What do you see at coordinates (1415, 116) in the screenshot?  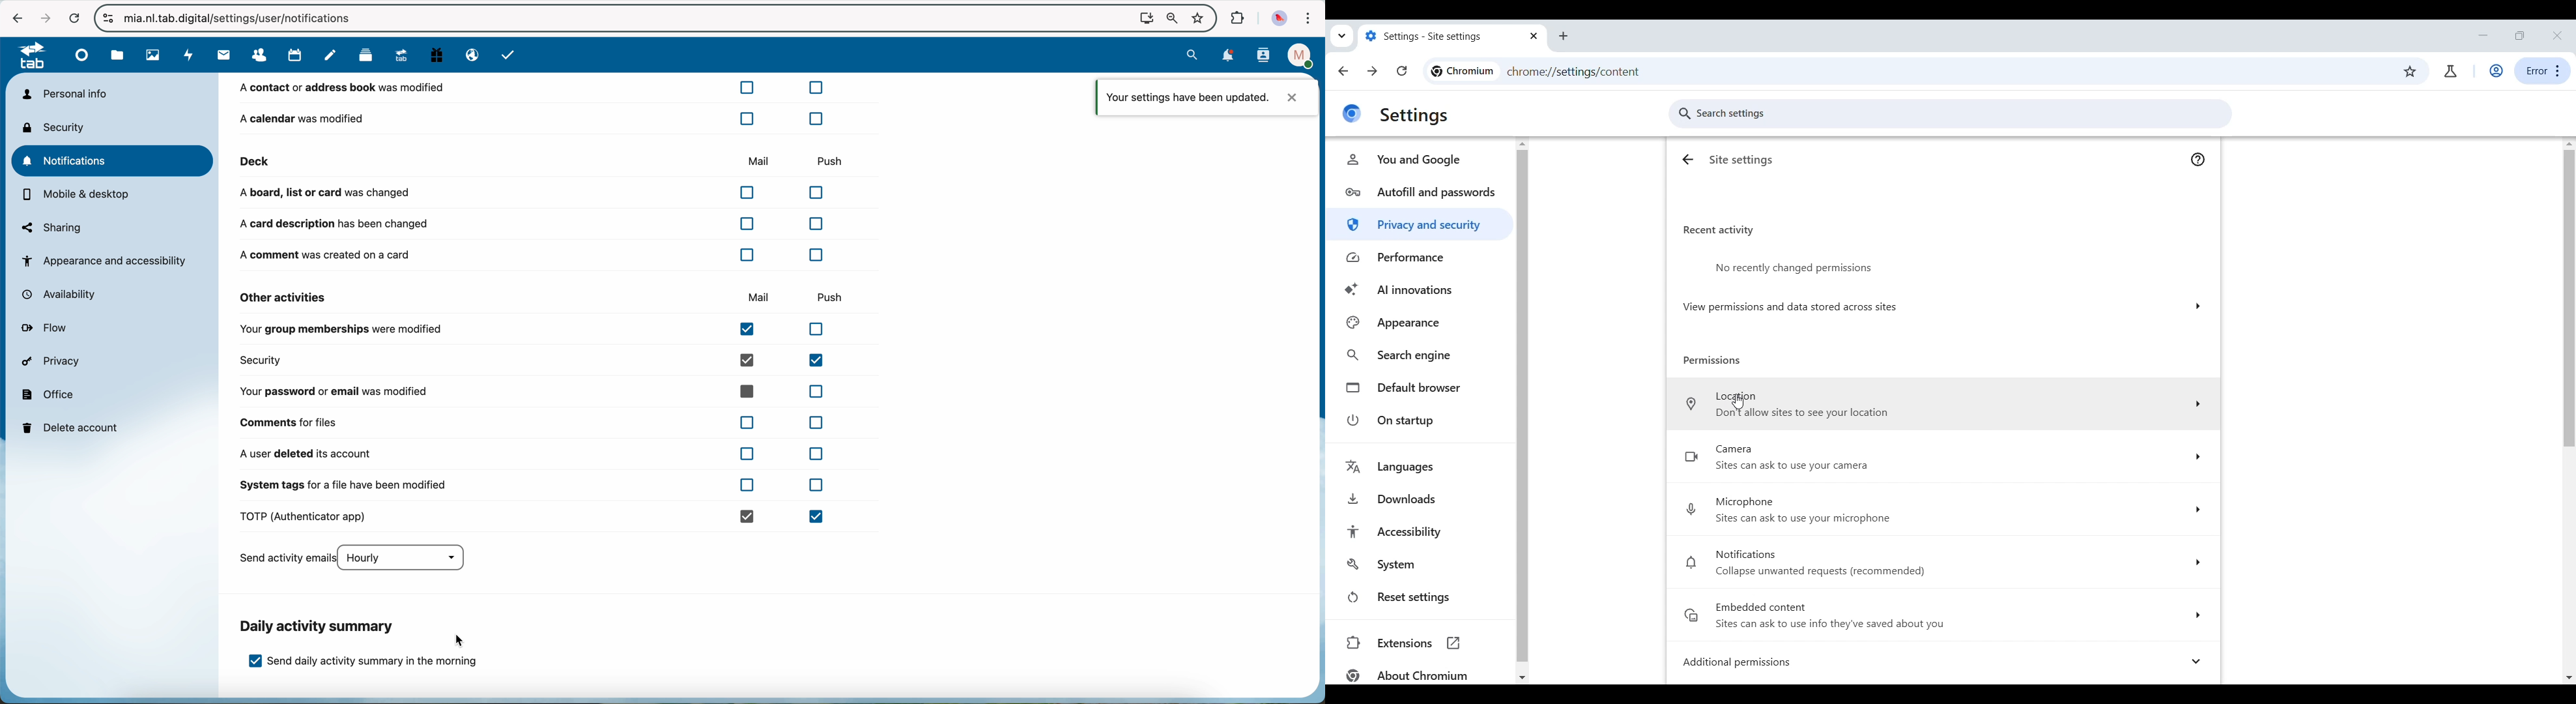 I see `Settings` at bounding box center [1415, 116].